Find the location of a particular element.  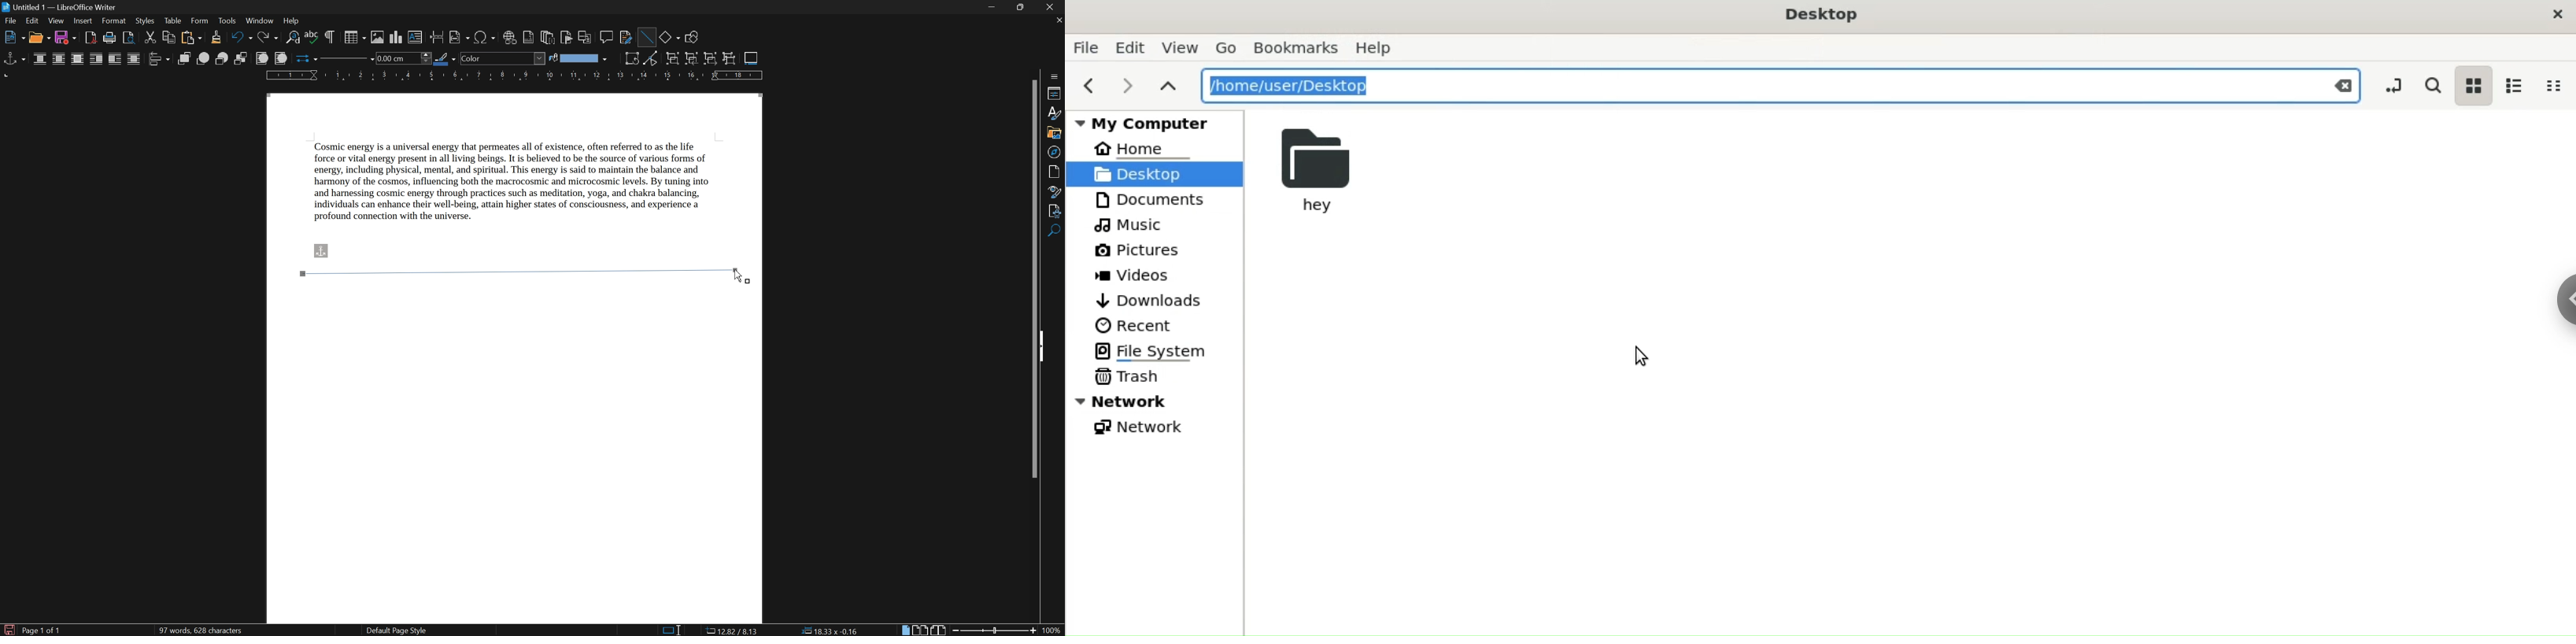

before is located at coordinates (96, 60).